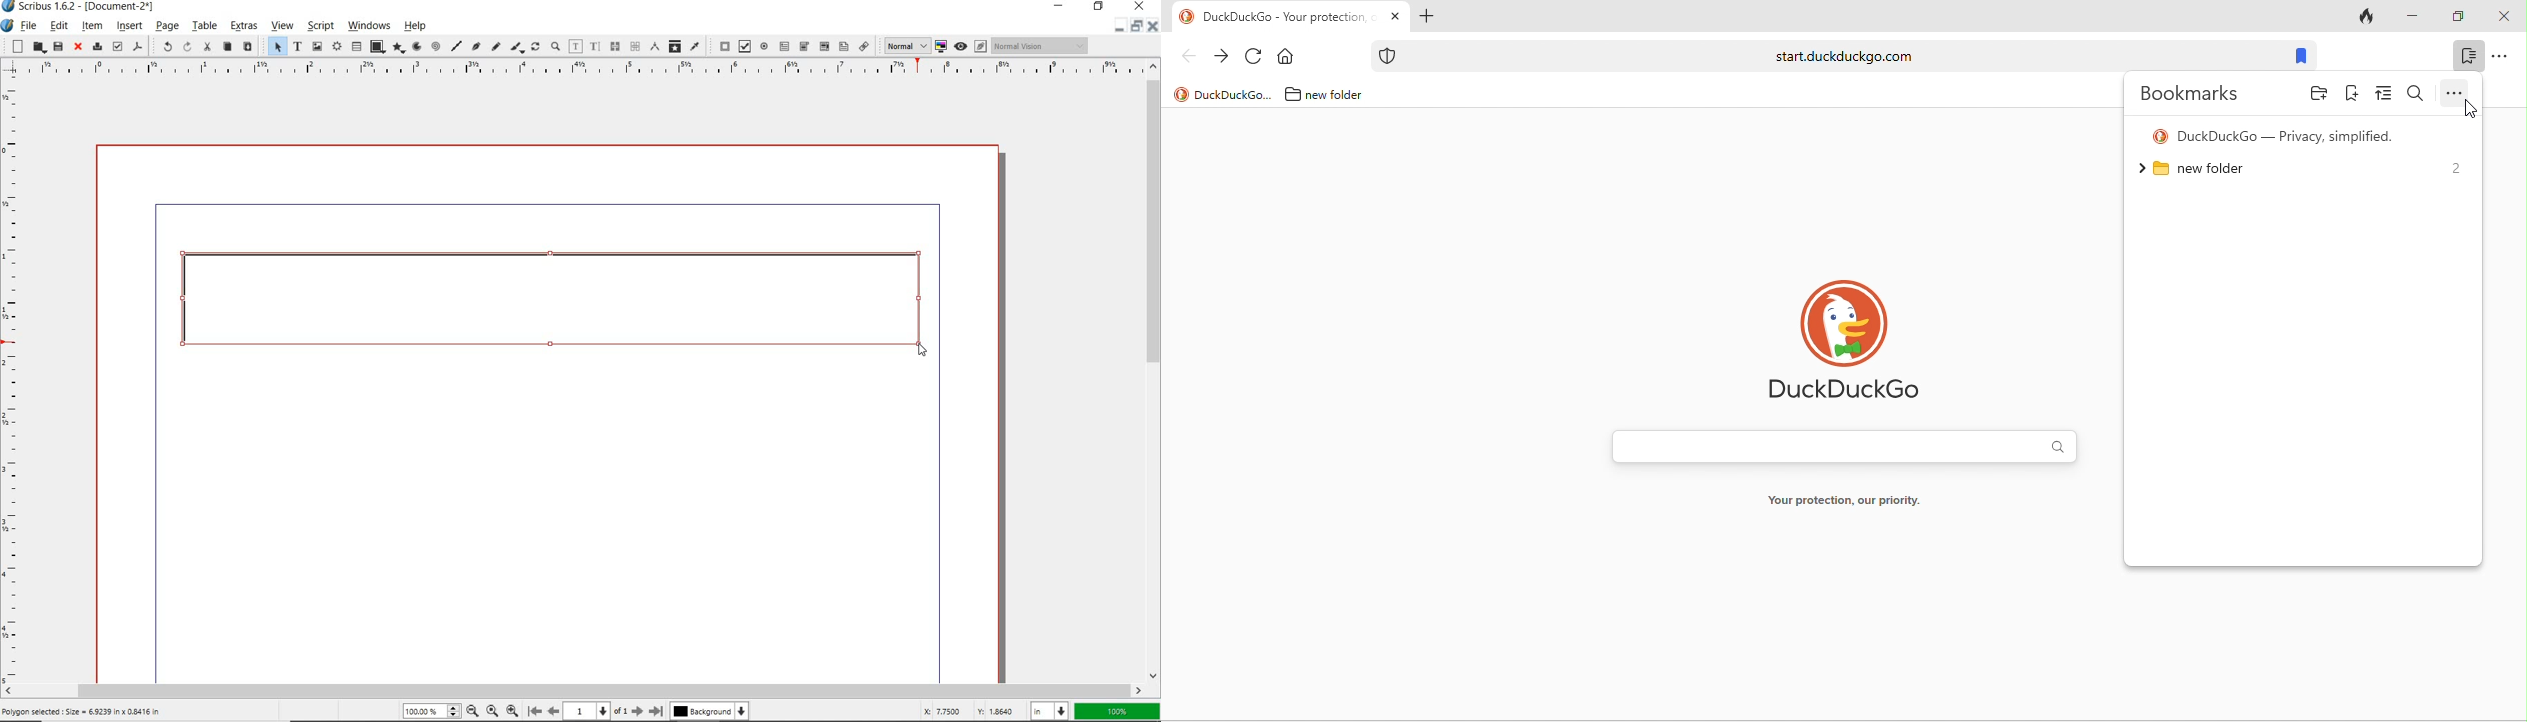  Describe the element at coordinates (298, 46) in the screenshot. I see `text frame` at that location.